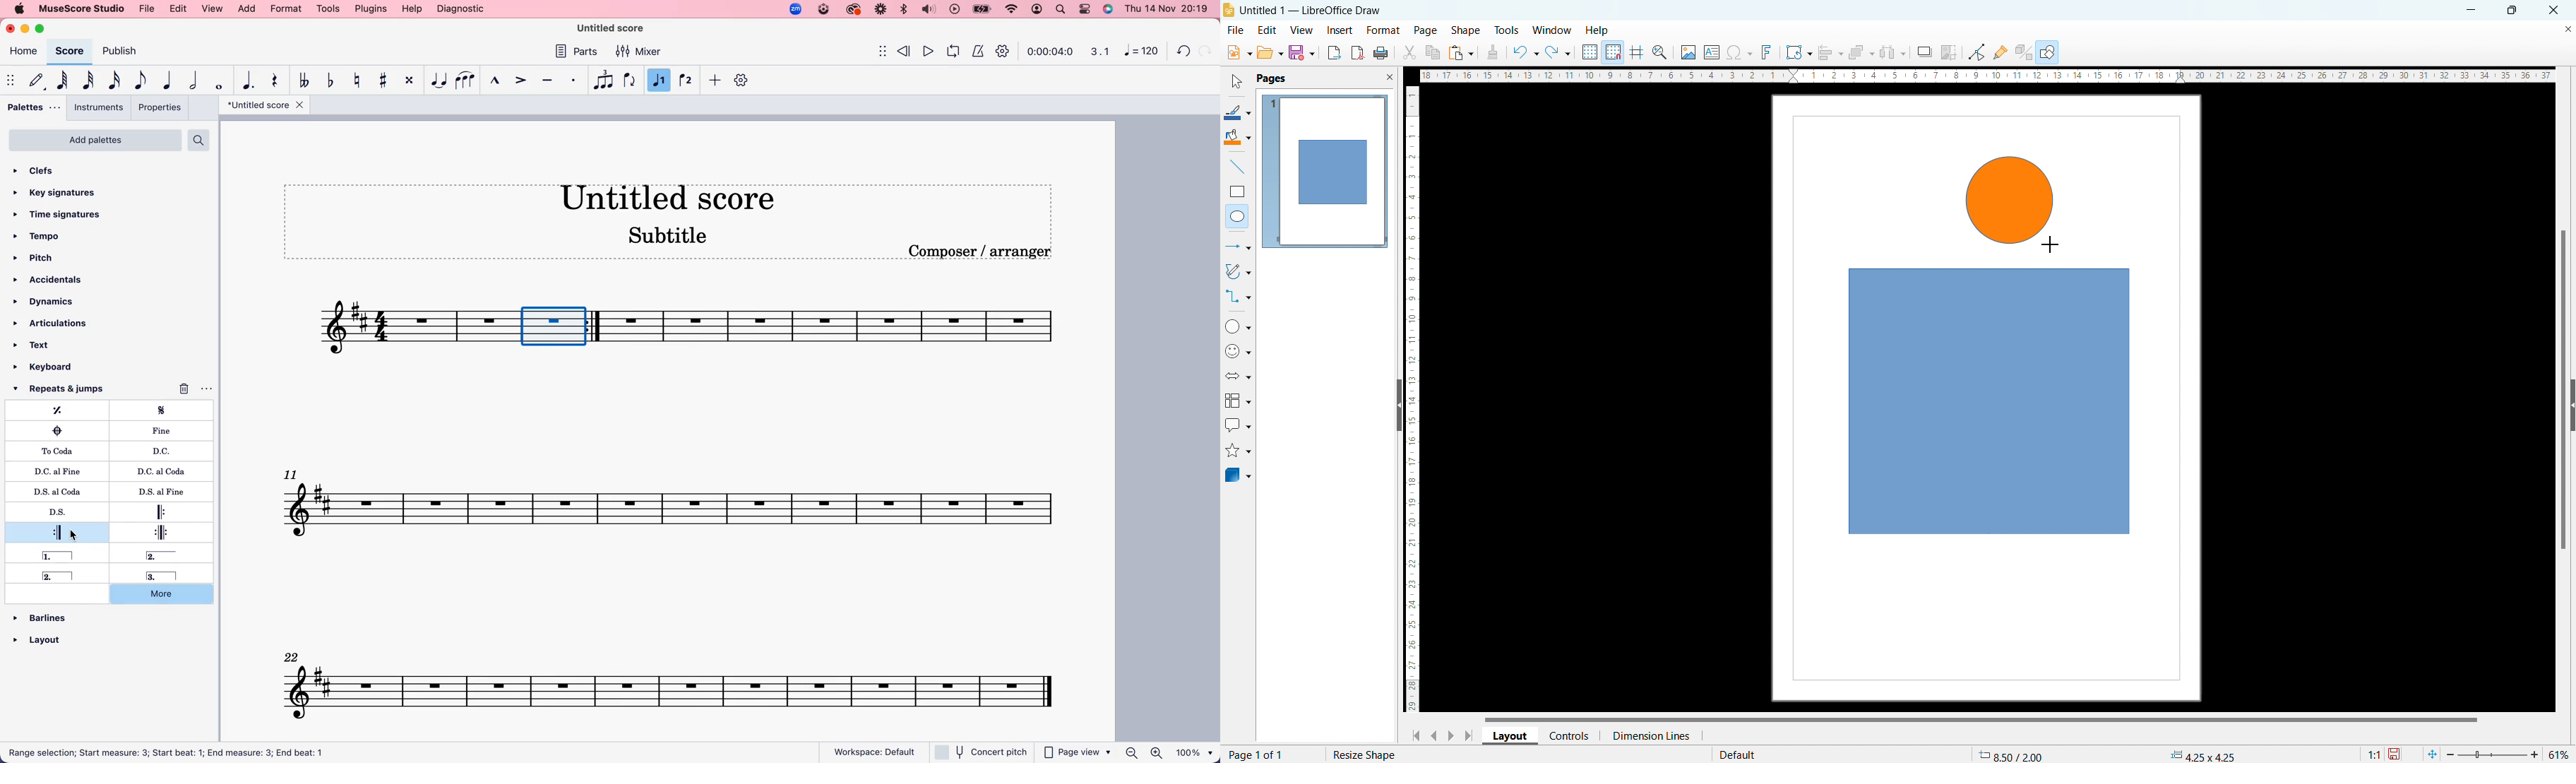  Describe the element at coordinates (1270, 78) in the screenshot. I see `pages` at that location.